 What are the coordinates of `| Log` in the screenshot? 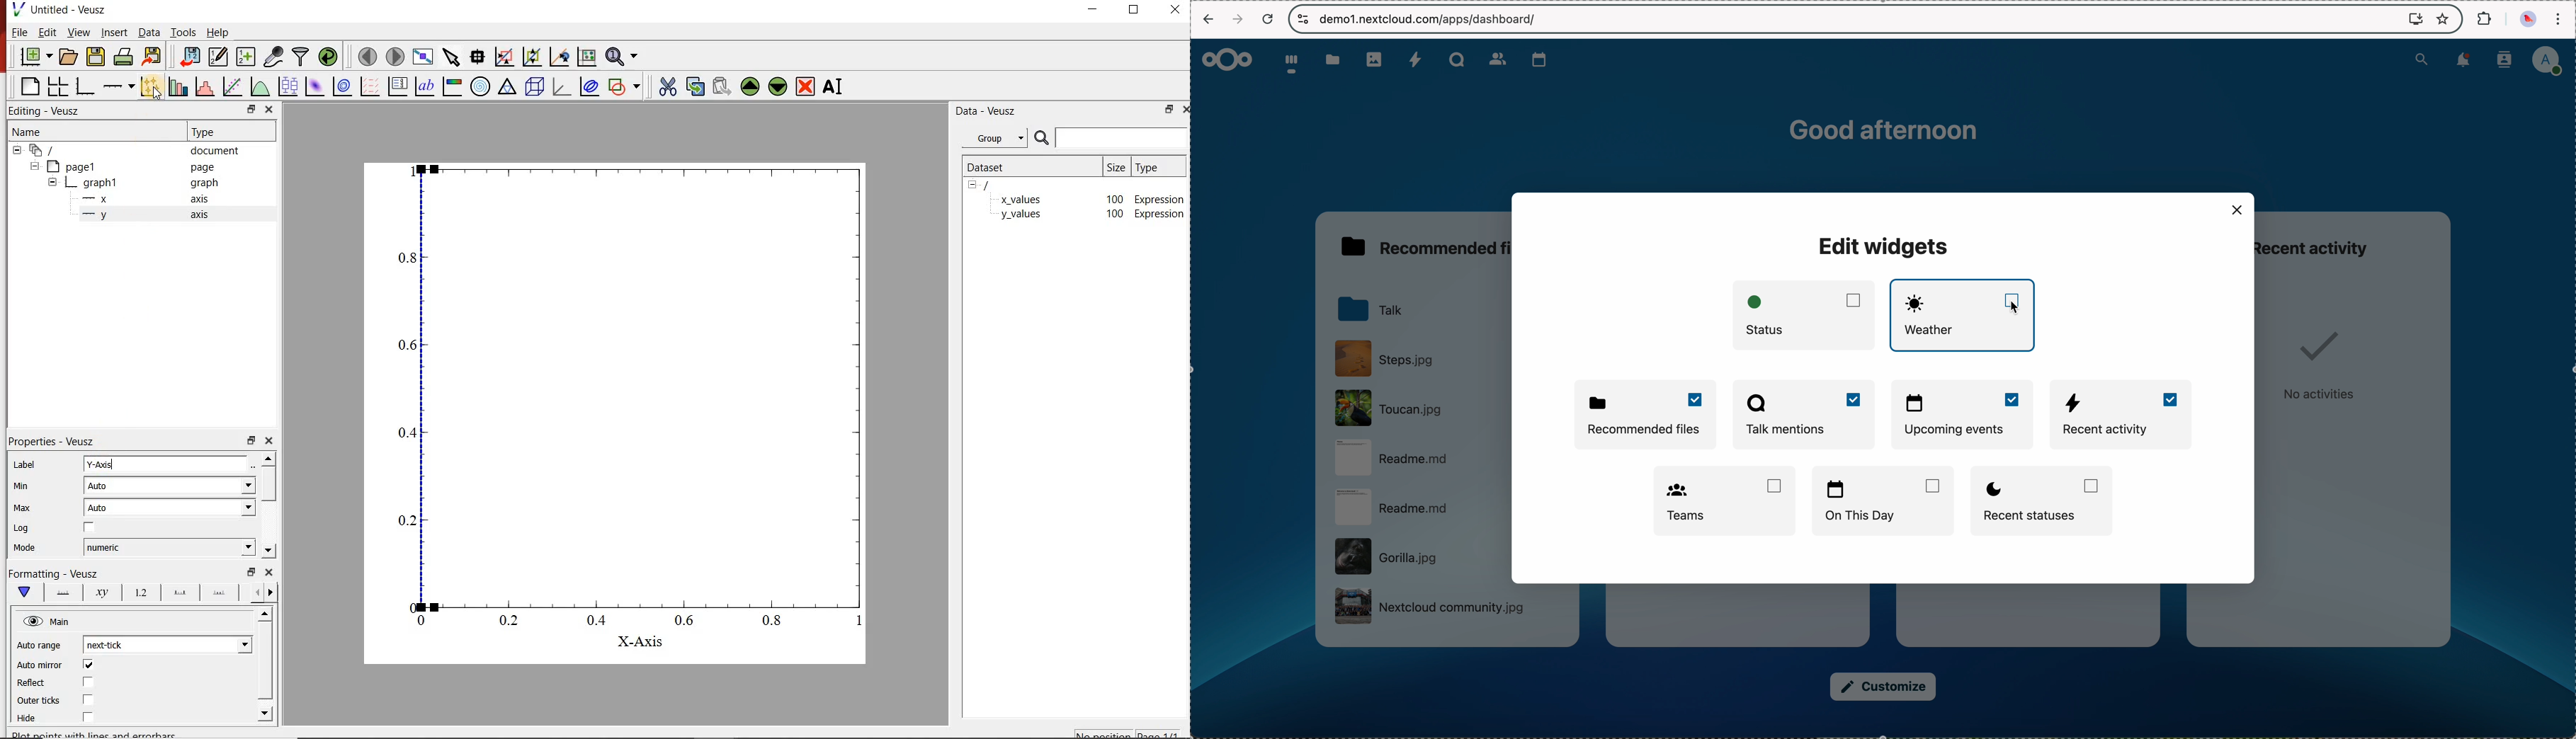 It's located at (23, 529).